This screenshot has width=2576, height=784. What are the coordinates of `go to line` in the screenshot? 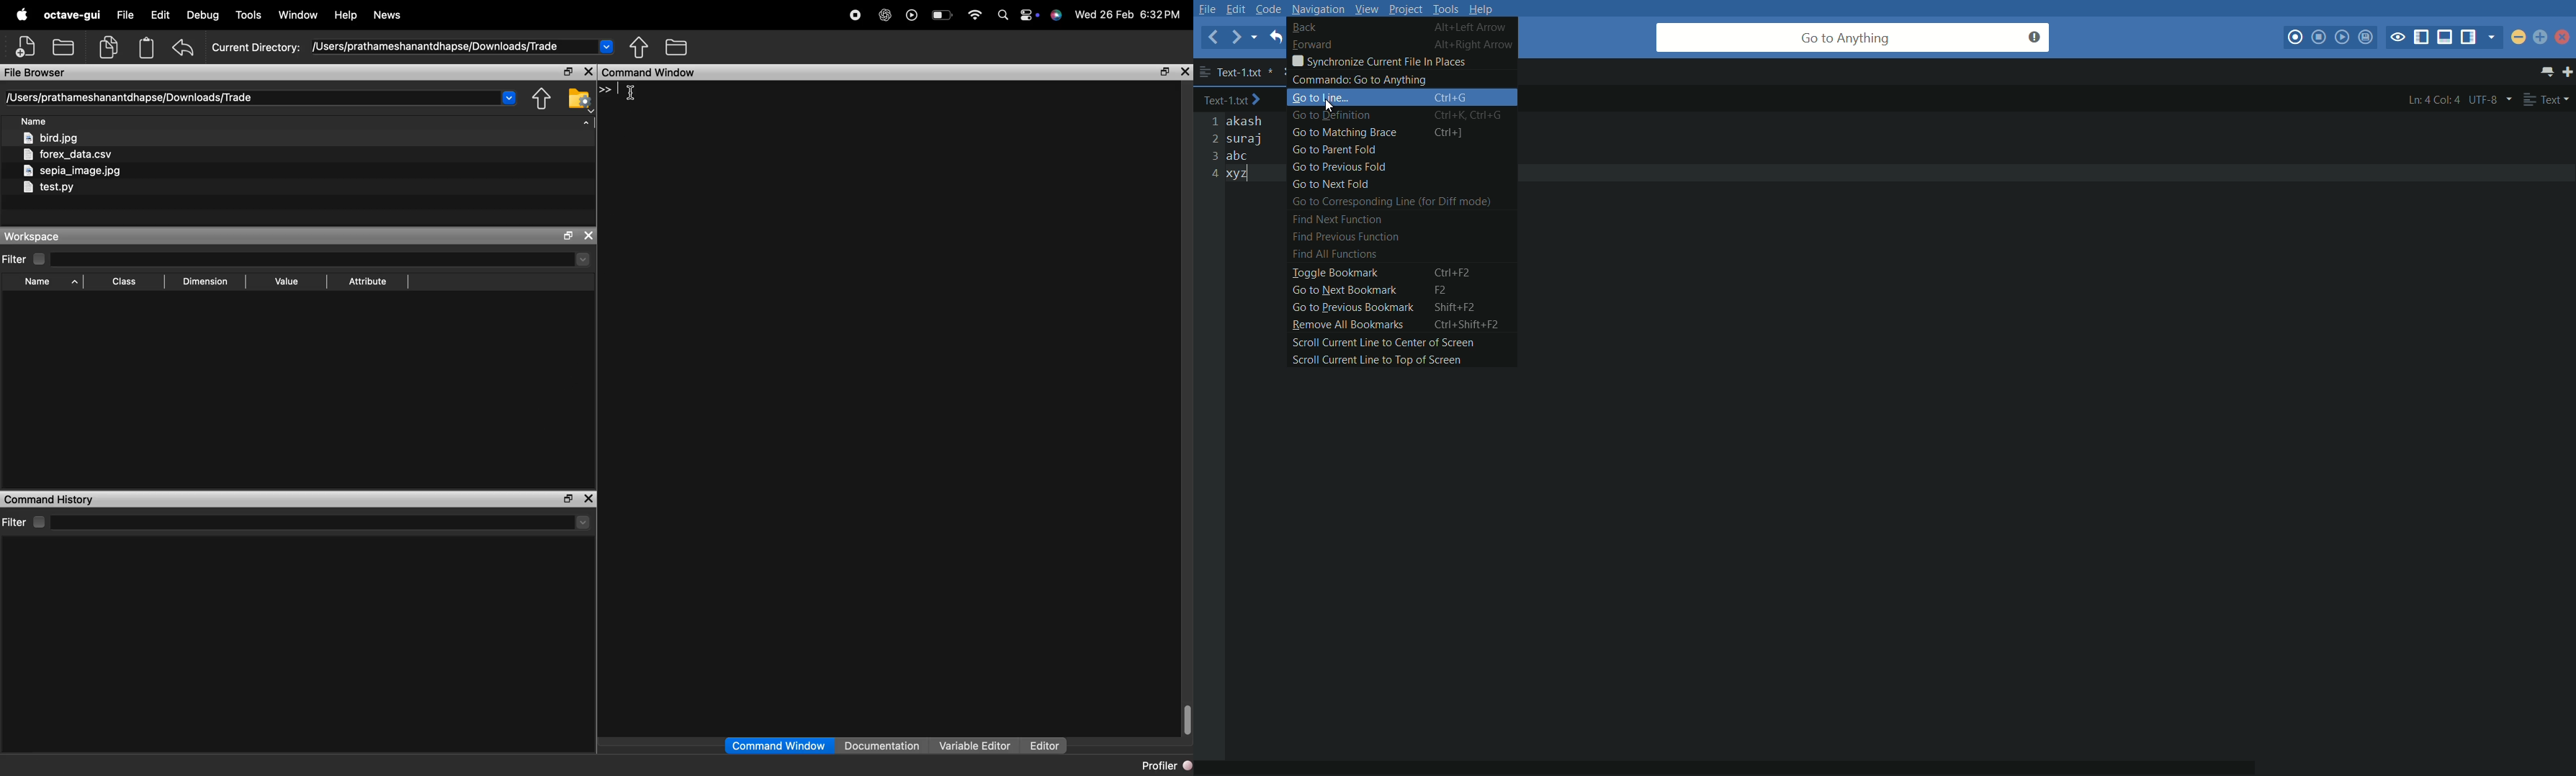 It's located at (1318, 98).